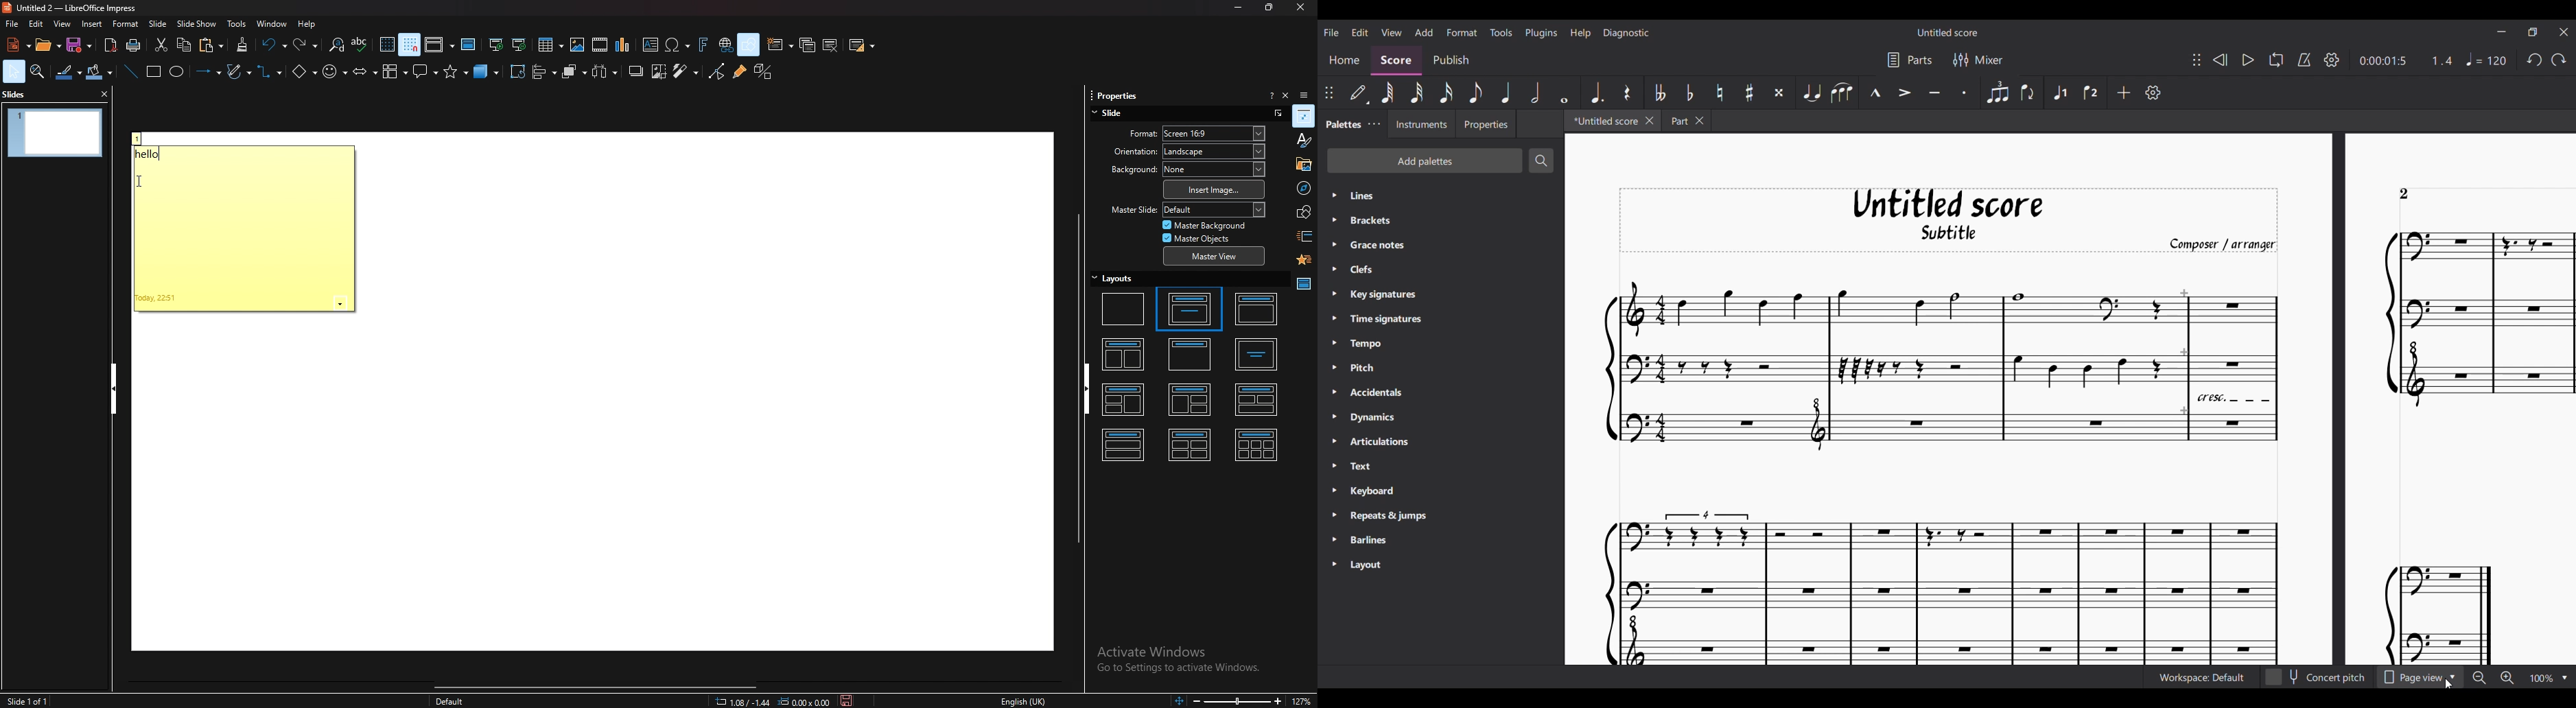 The height and width of the screenshot is (728, 2576). I want to click on Plugins menu, so click(1541, 33).